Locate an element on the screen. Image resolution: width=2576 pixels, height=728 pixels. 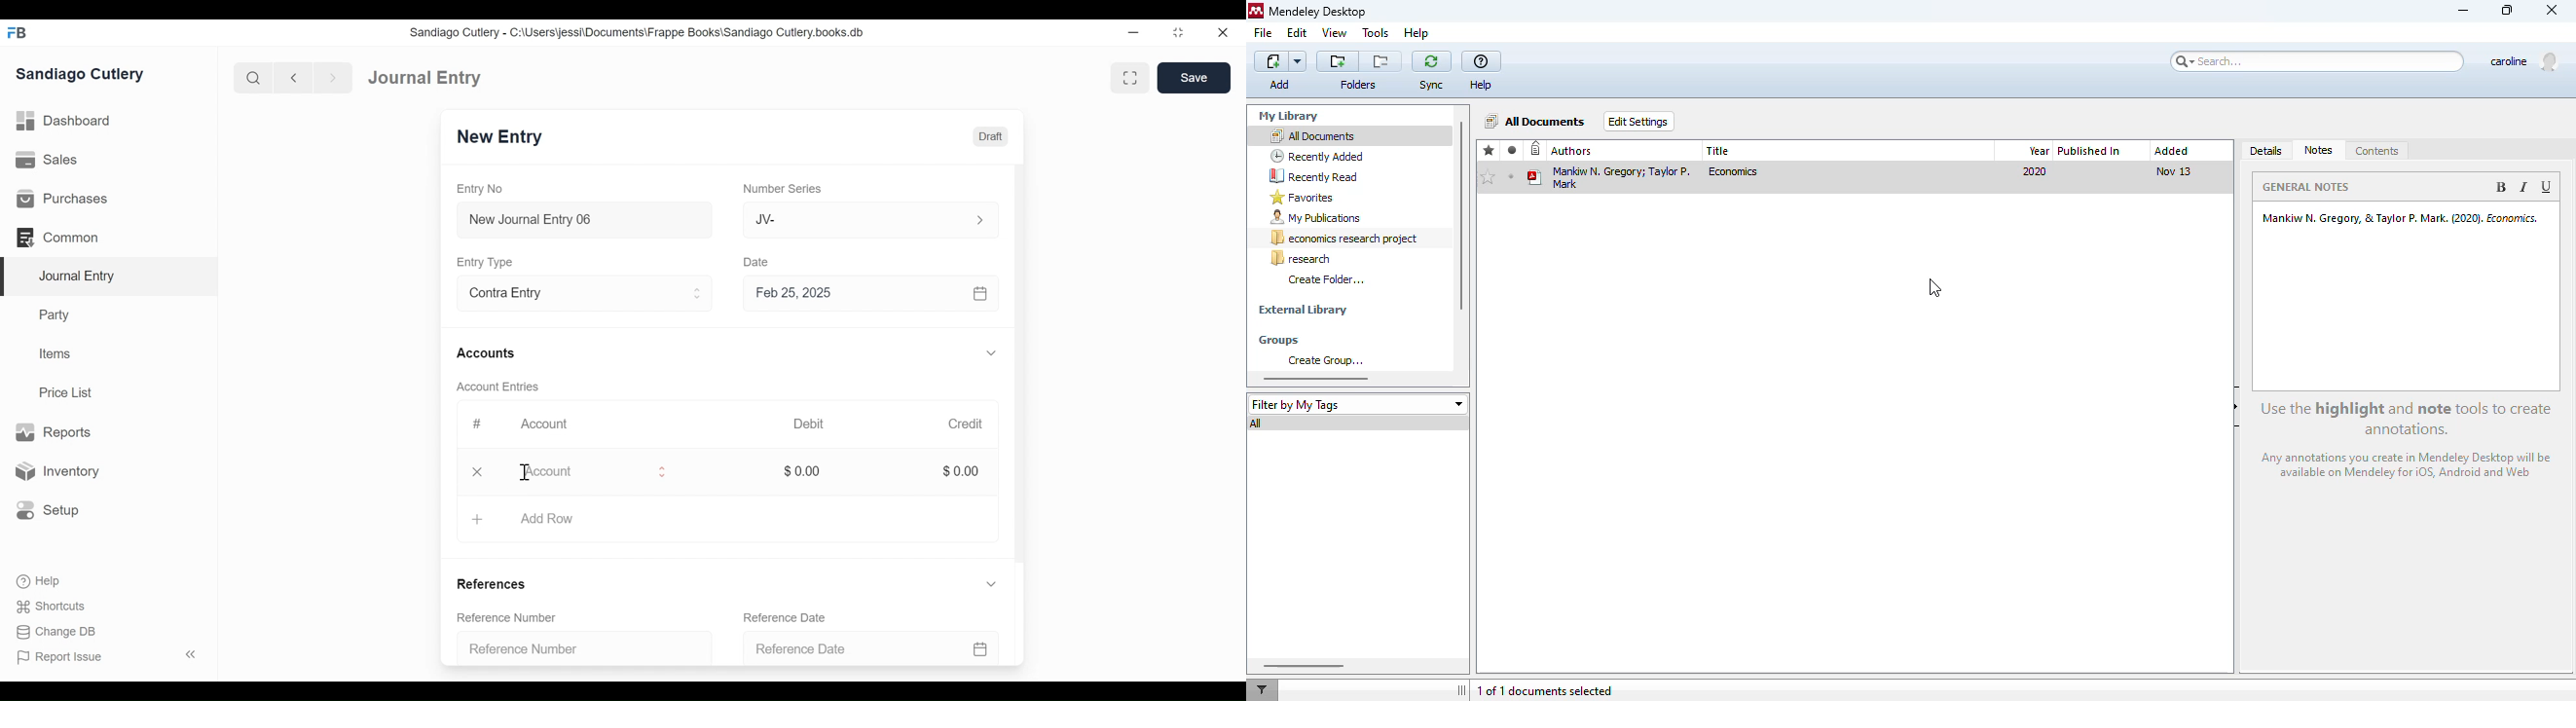
Amount is located at coordinates (585, 472).